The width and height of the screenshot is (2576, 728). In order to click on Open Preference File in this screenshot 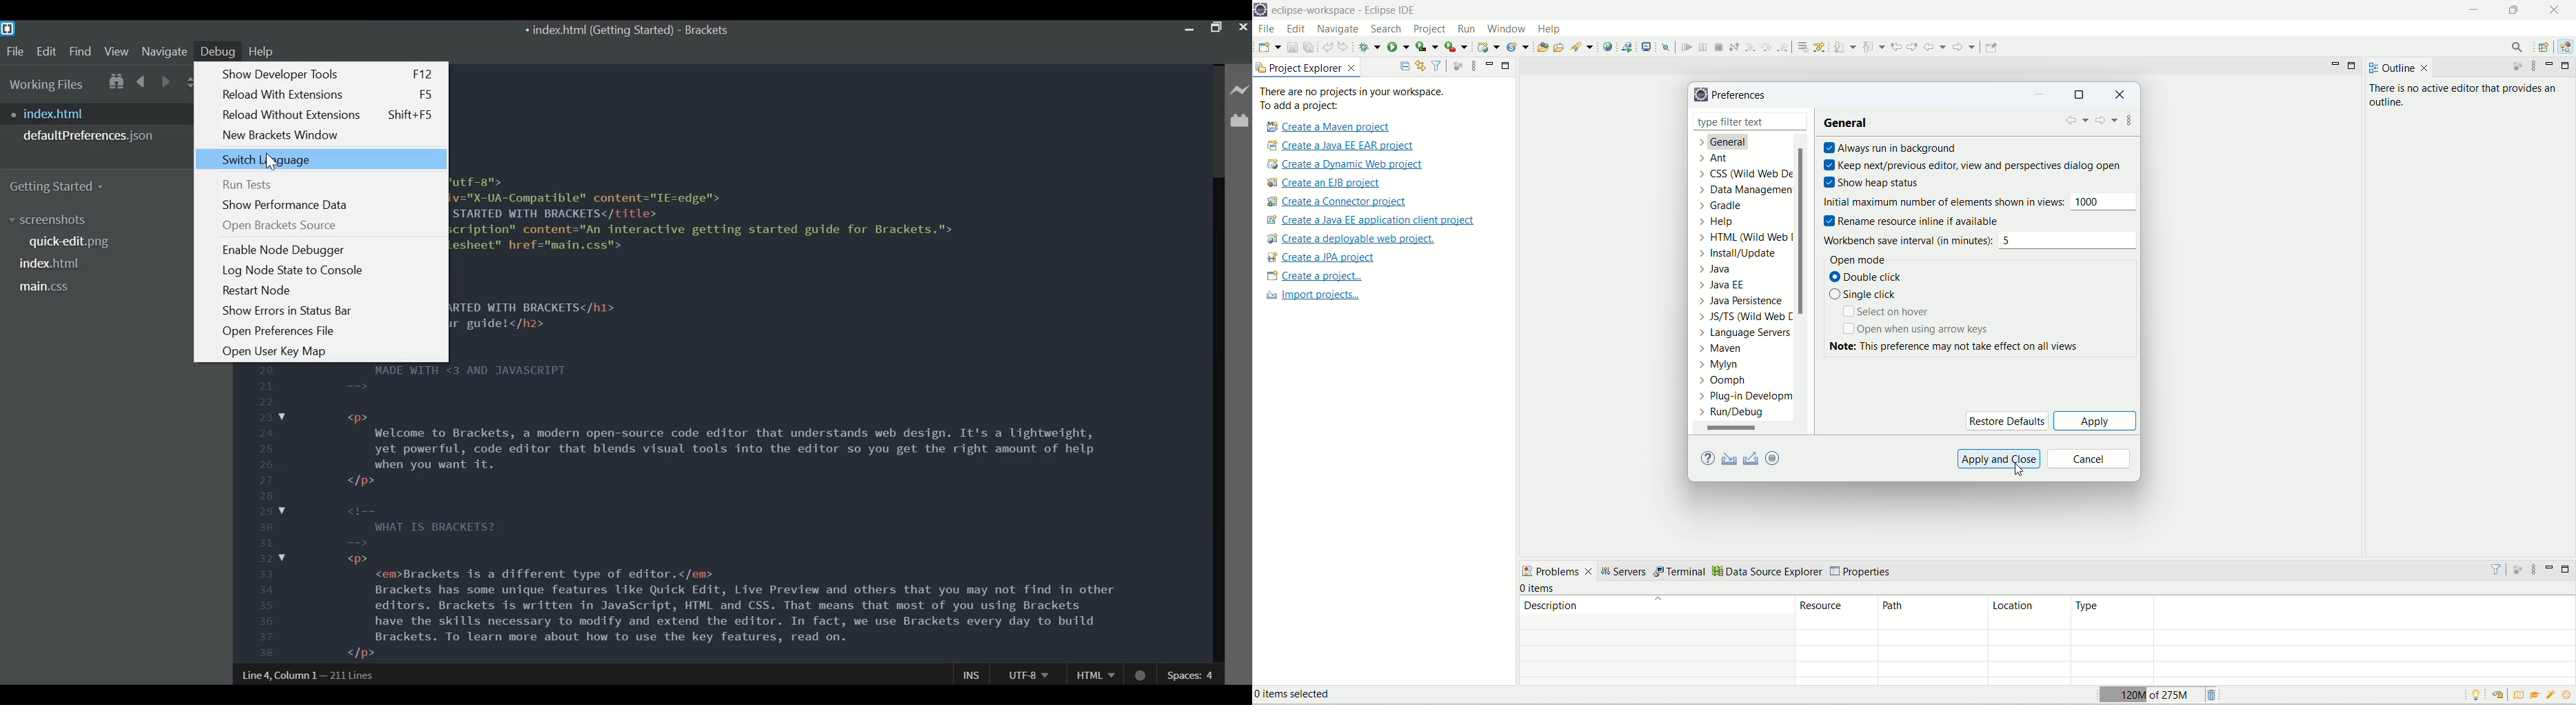, I will do `click(283, 332)`.